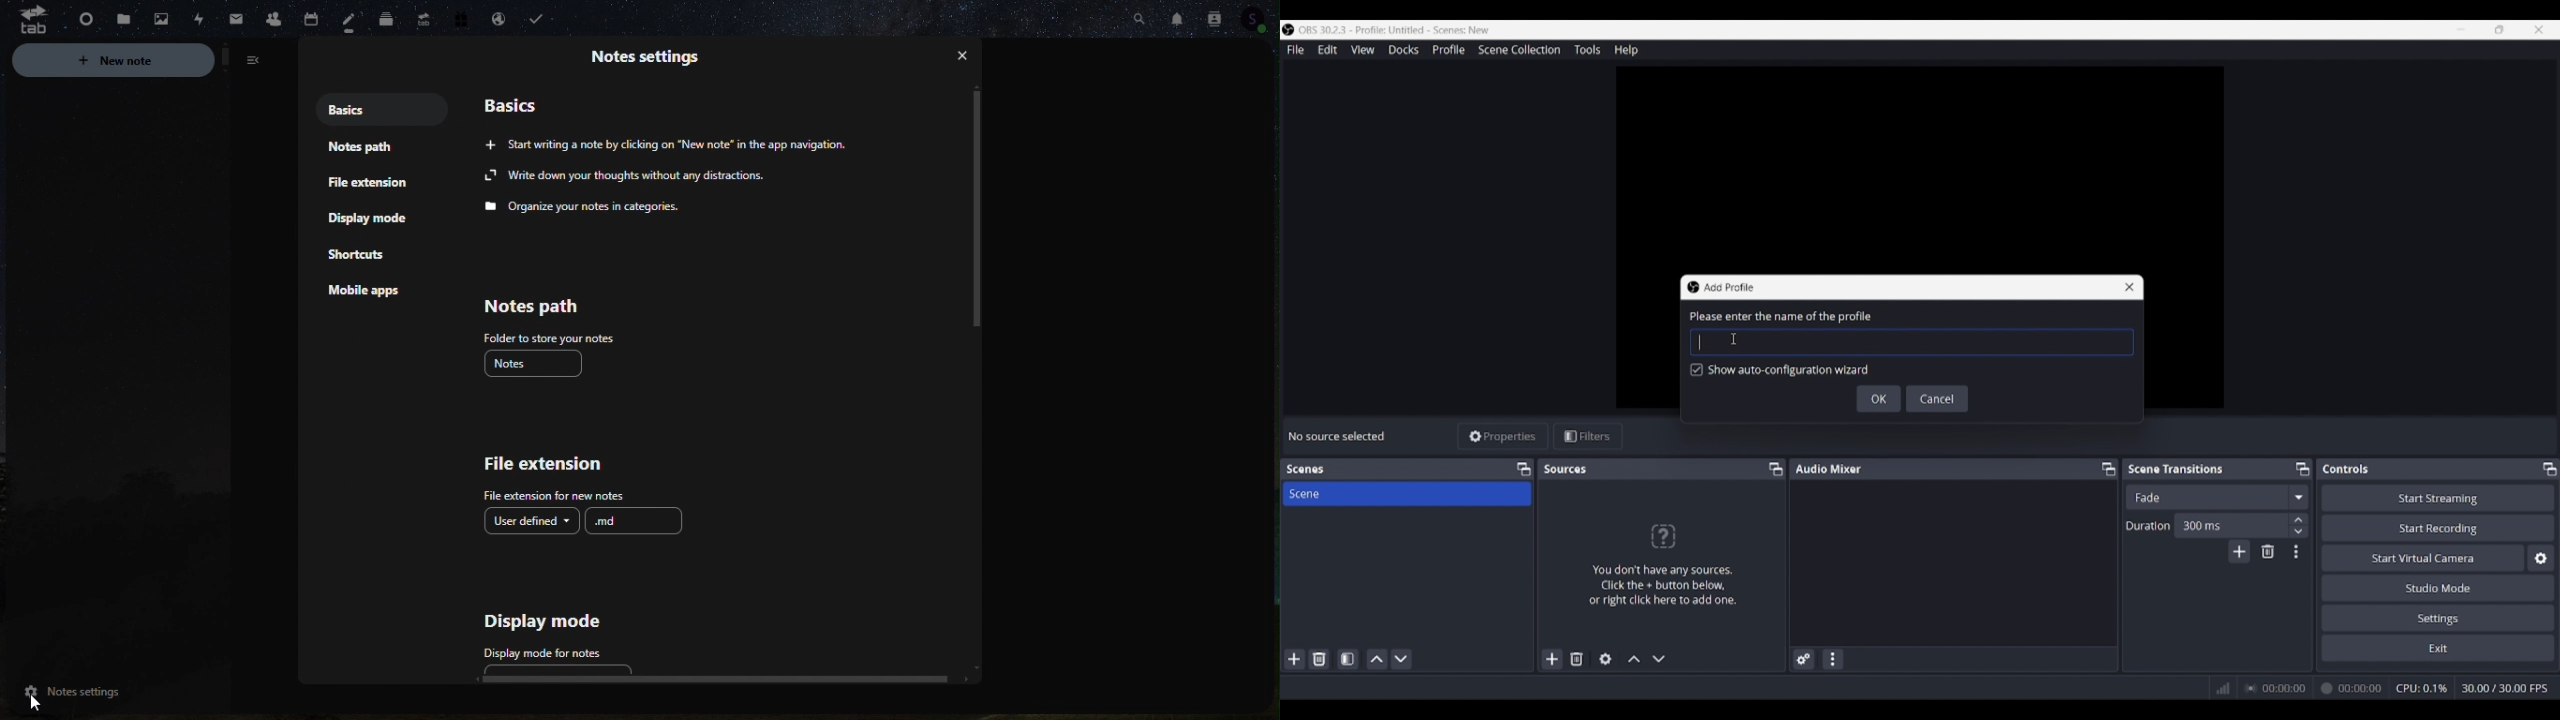  What do you see at coordinates (1634, 659) in the screenshot?
I see `Move source up` at bounding box center [1634, 659].